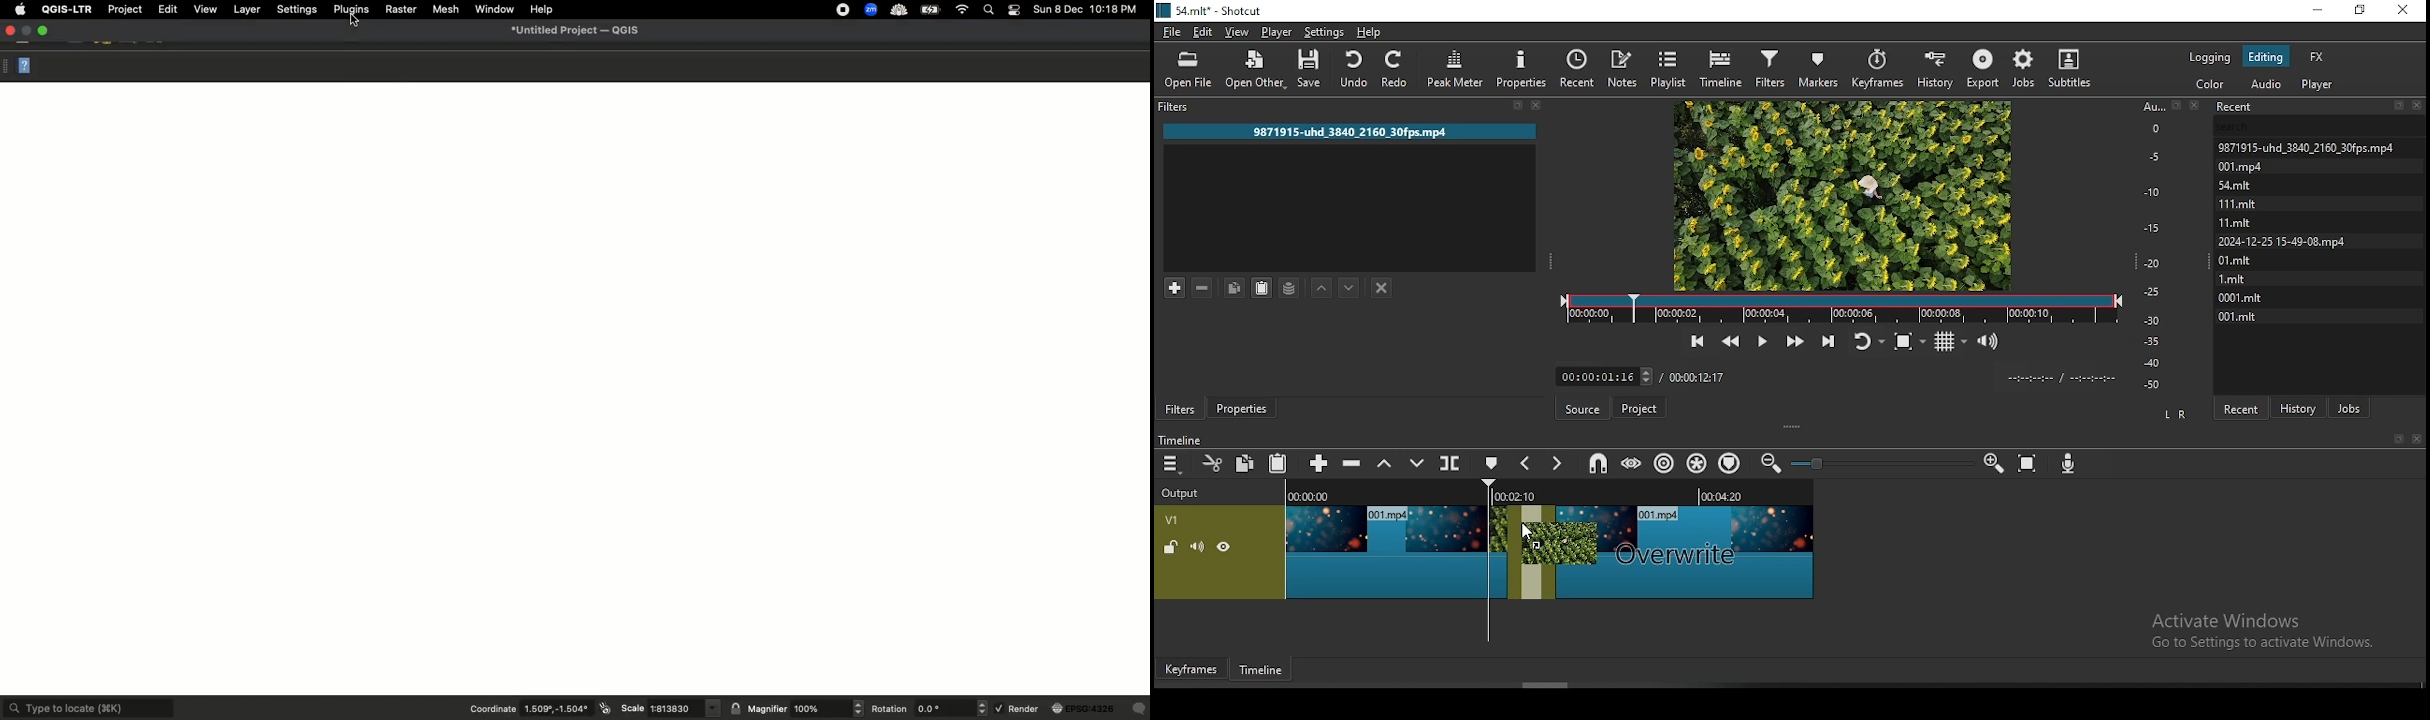  Describe the element at coordinates (1792, 339) in the screenshot. I see `play quickly forwards` at that location.